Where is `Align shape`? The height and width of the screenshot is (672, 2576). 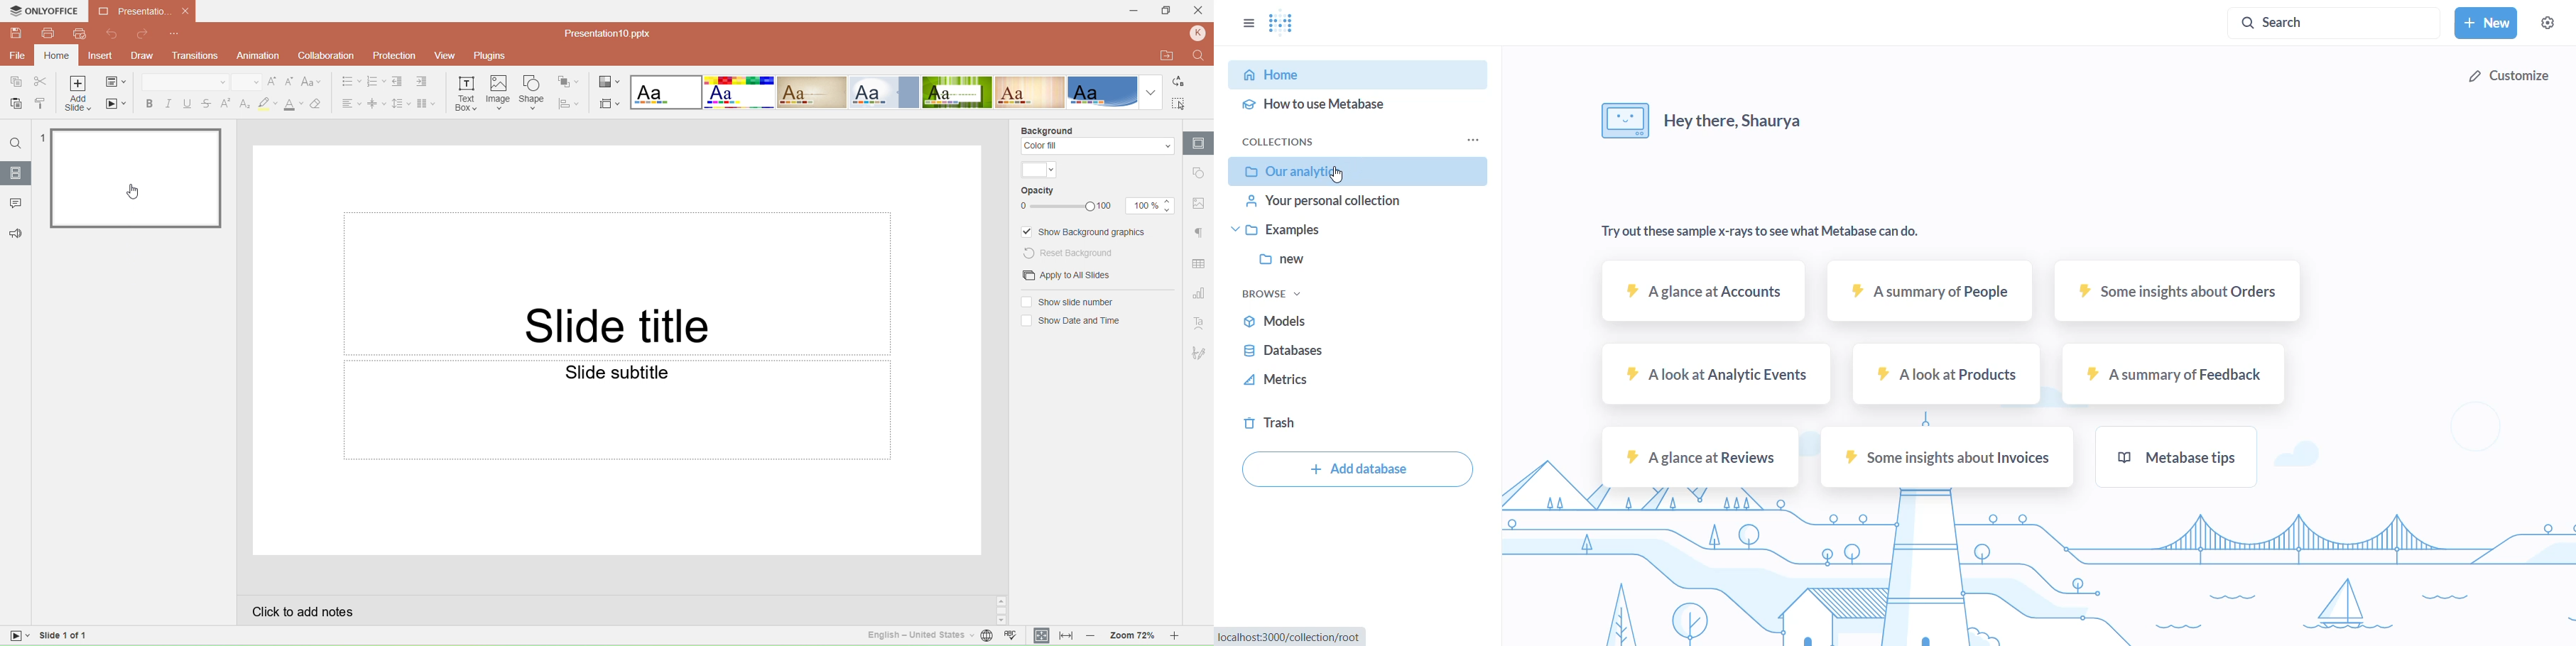
Align shape is located at coordinates (570, 102).